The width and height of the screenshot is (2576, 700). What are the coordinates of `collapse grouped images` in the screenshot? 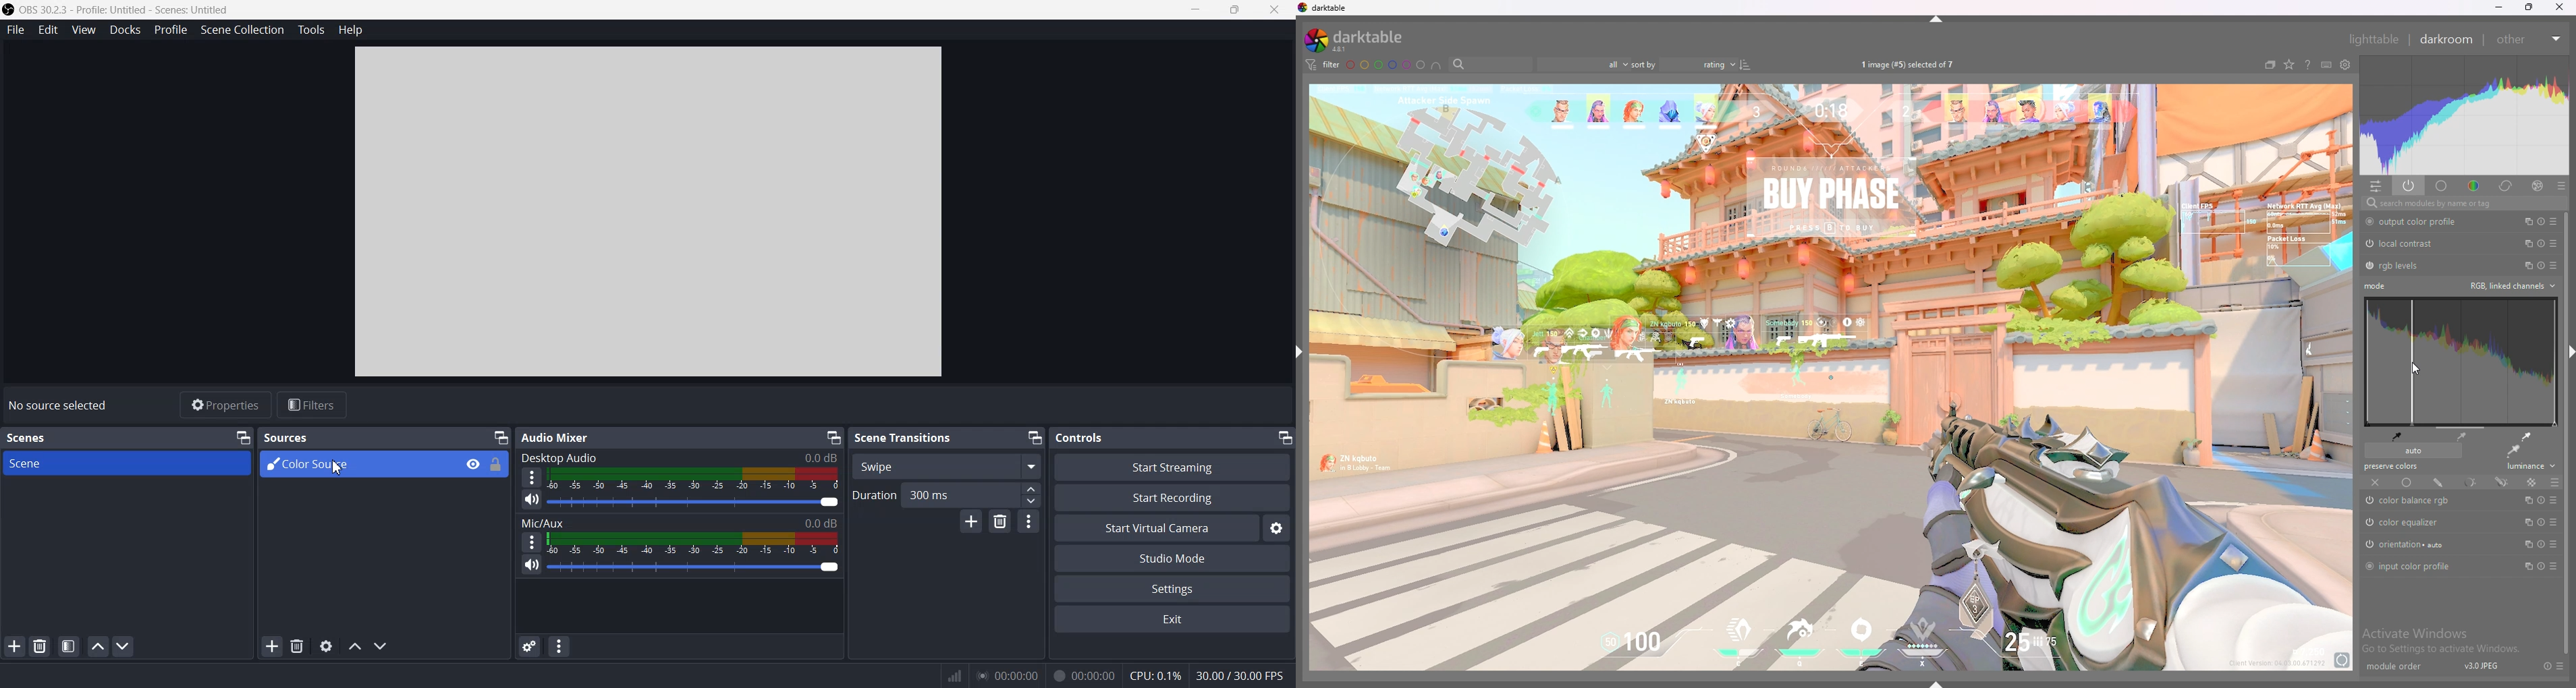 It's located at (2271, 65).